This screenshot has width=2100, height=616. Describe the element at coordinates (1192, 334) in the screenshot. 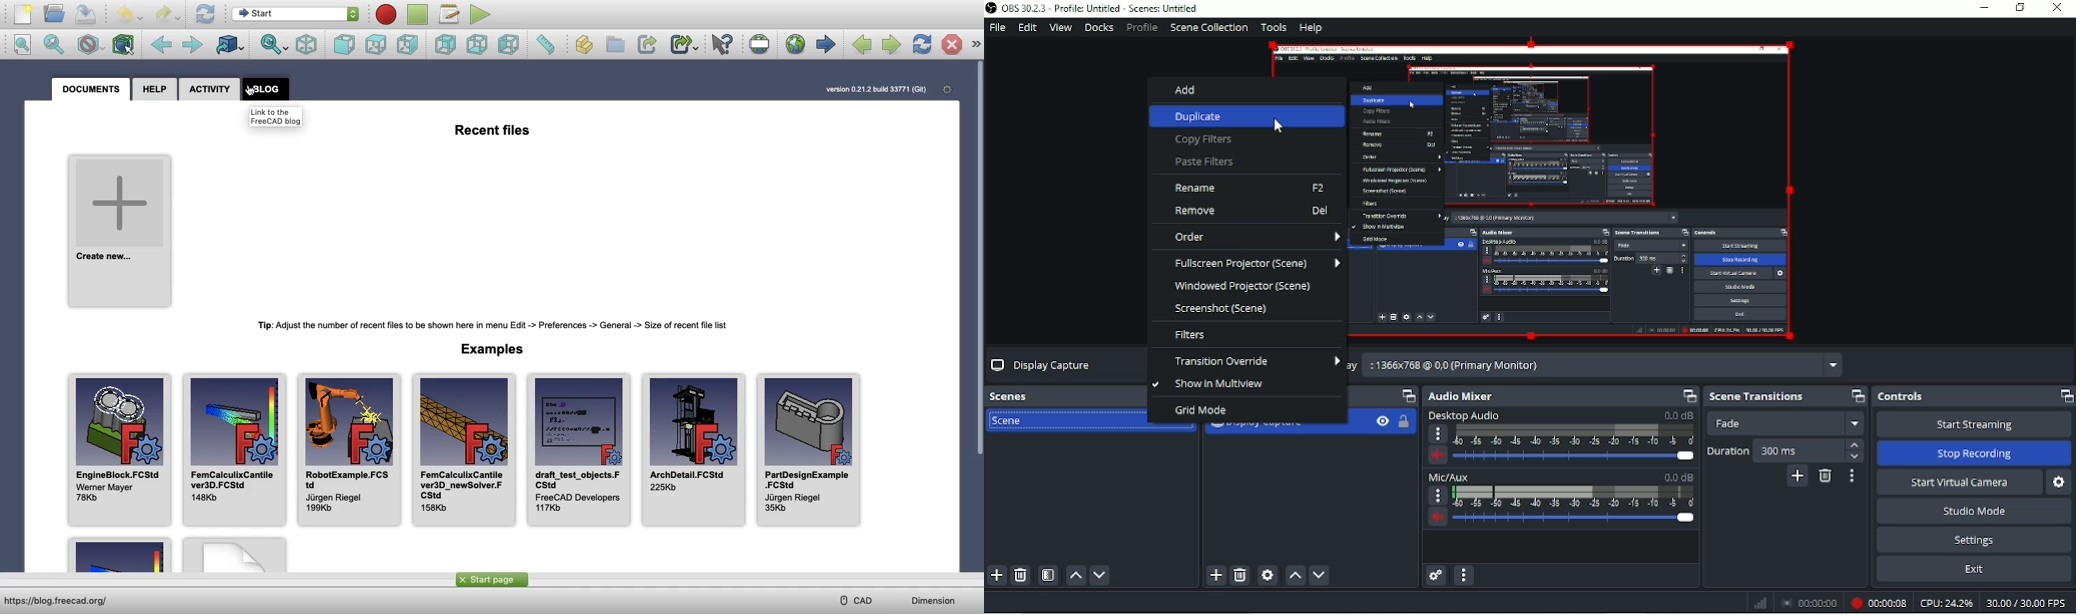

I see `Filters` at that location.